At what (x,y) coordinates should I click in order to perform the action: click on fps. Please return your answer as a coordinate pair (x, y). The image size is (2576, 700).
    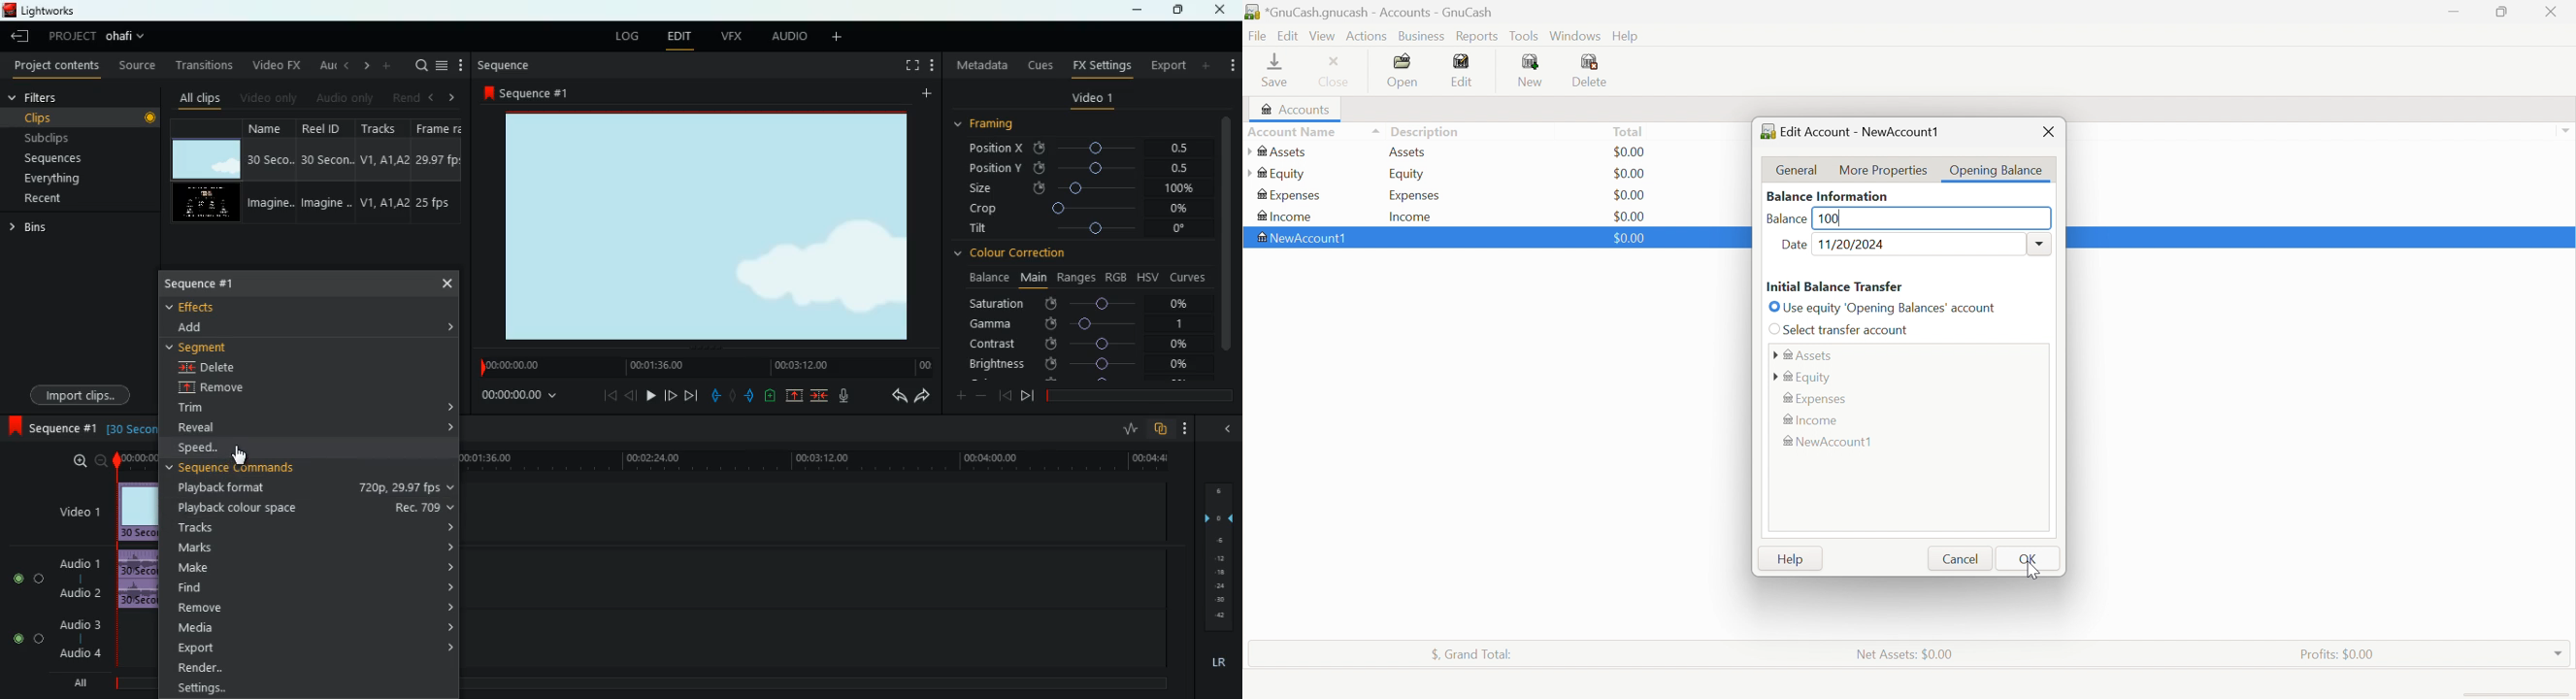
    Looking at the image, I should click on (435, 171).